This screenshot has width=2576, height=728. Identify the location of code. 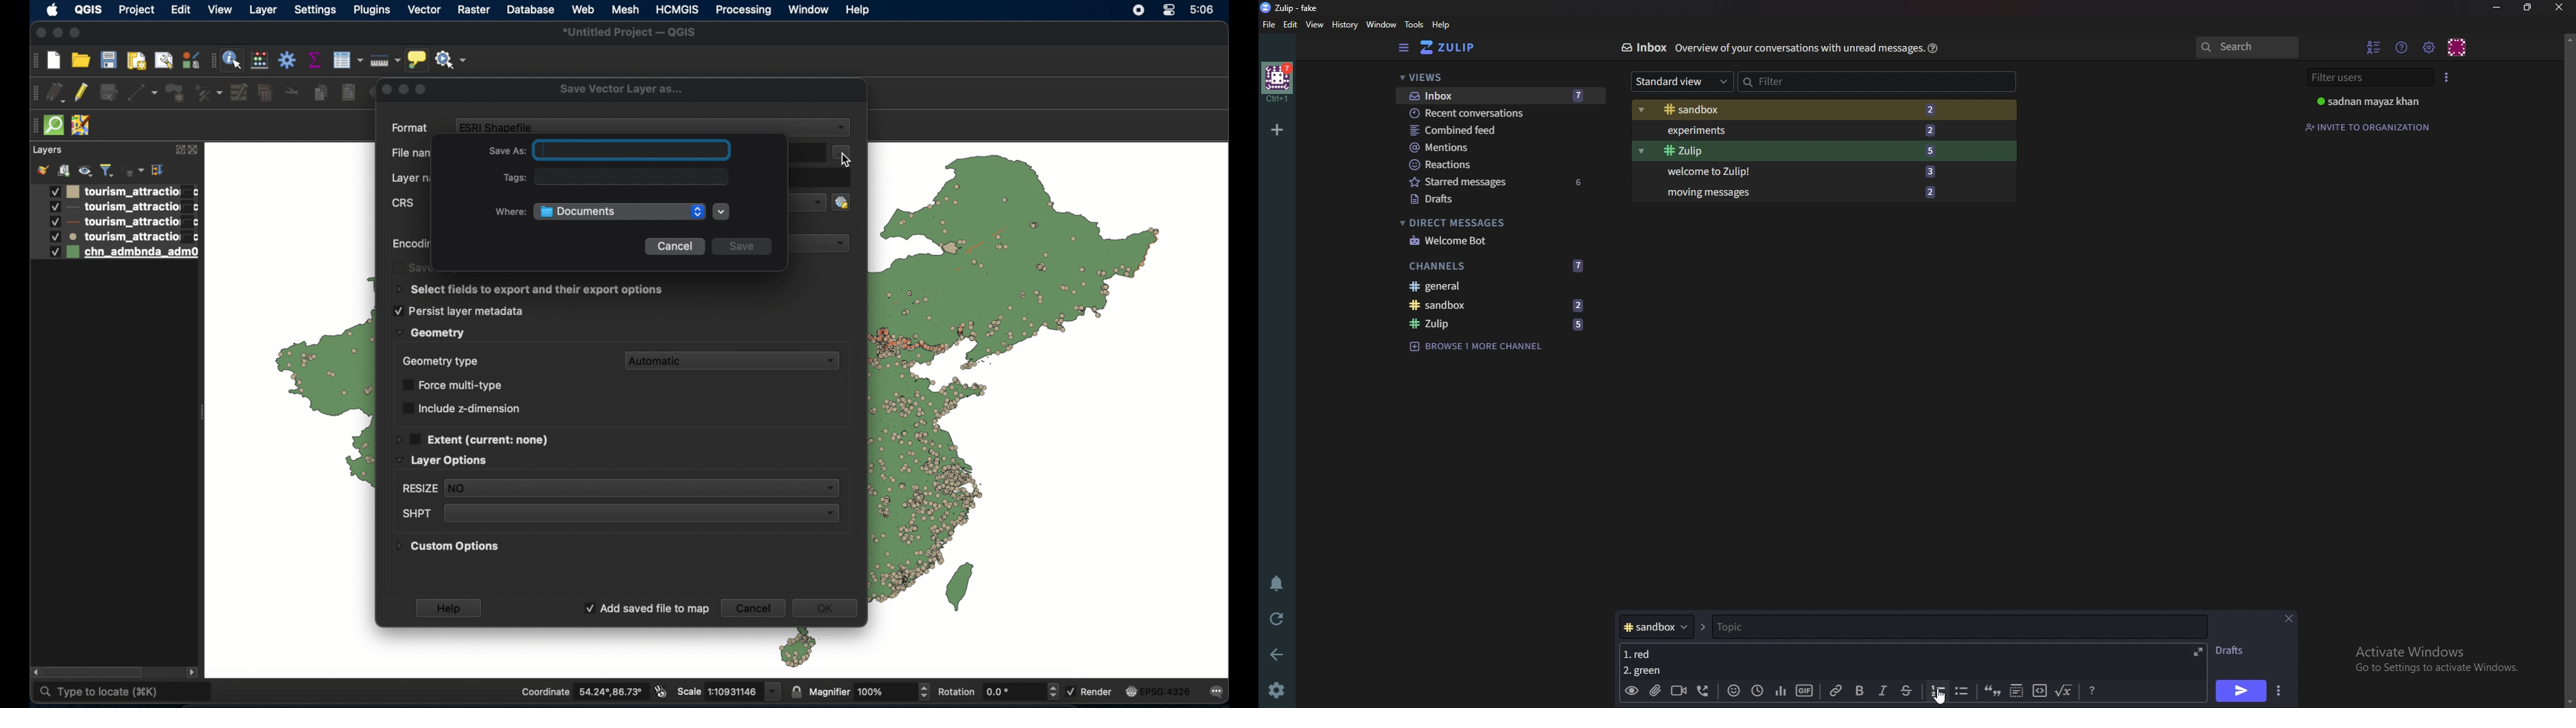
(2039, 692).